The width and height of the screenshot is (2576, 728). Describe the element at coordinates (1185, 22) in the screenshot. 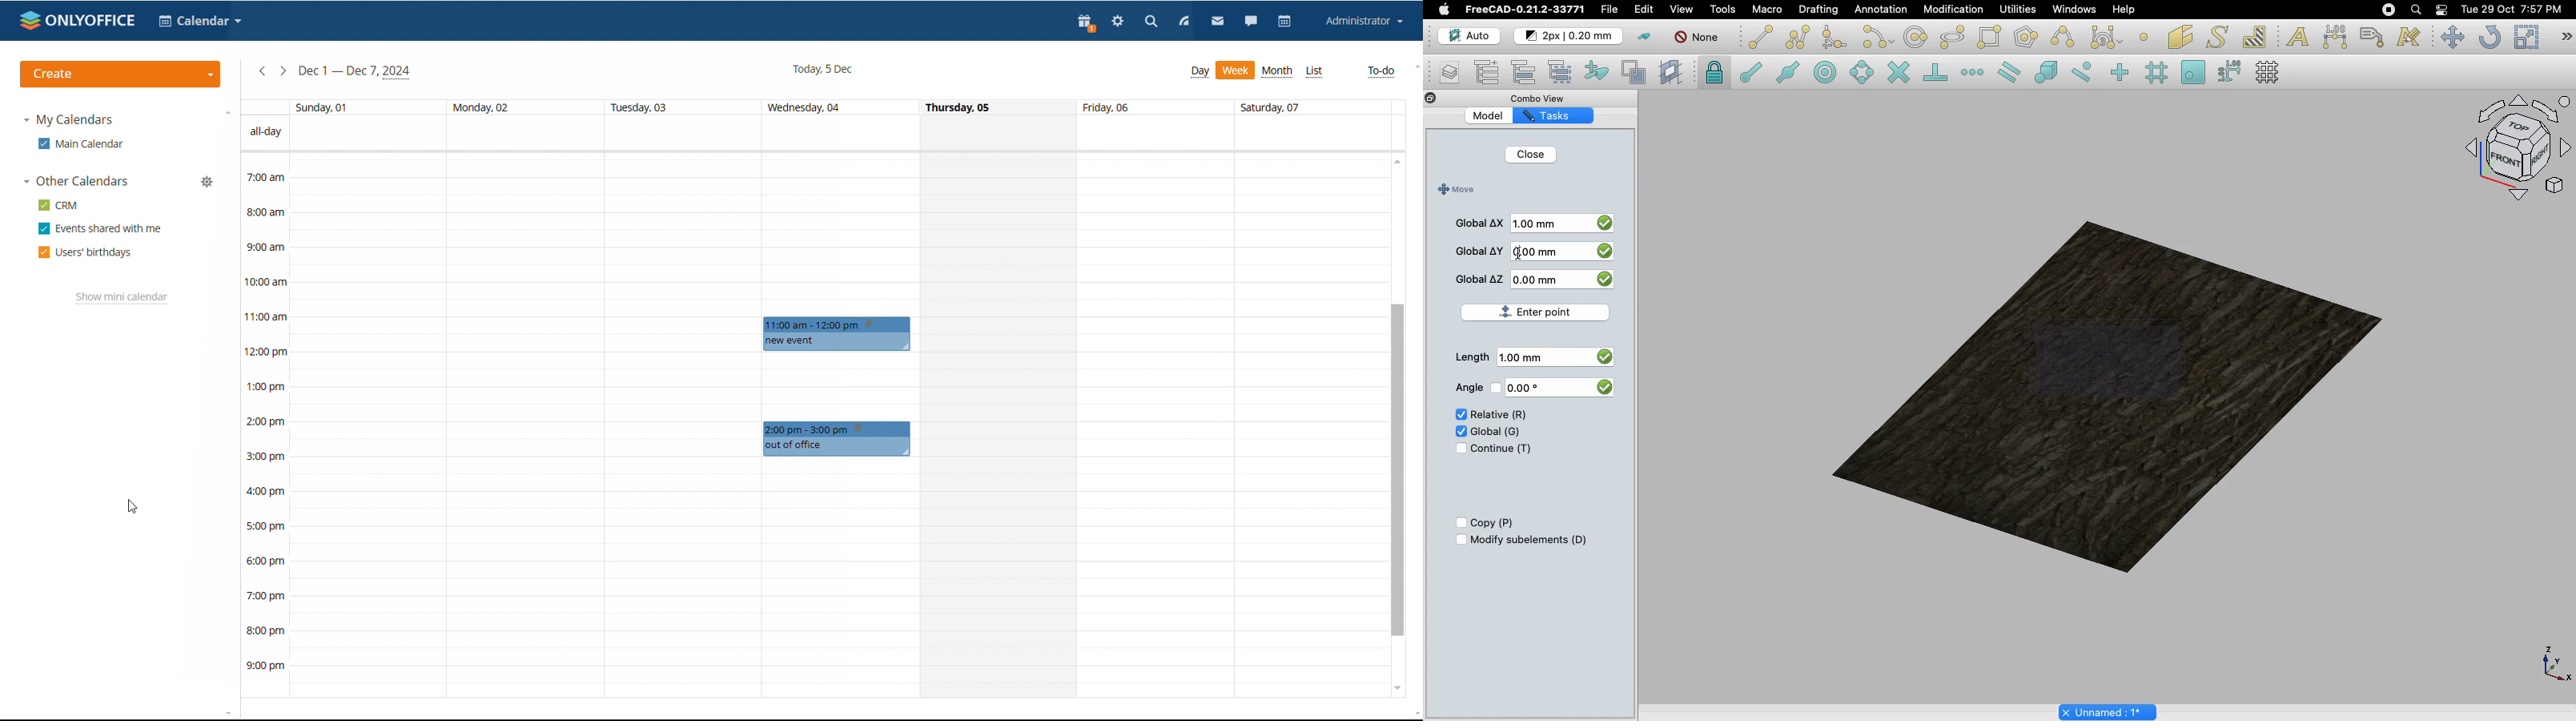

I see `feed` at that location.